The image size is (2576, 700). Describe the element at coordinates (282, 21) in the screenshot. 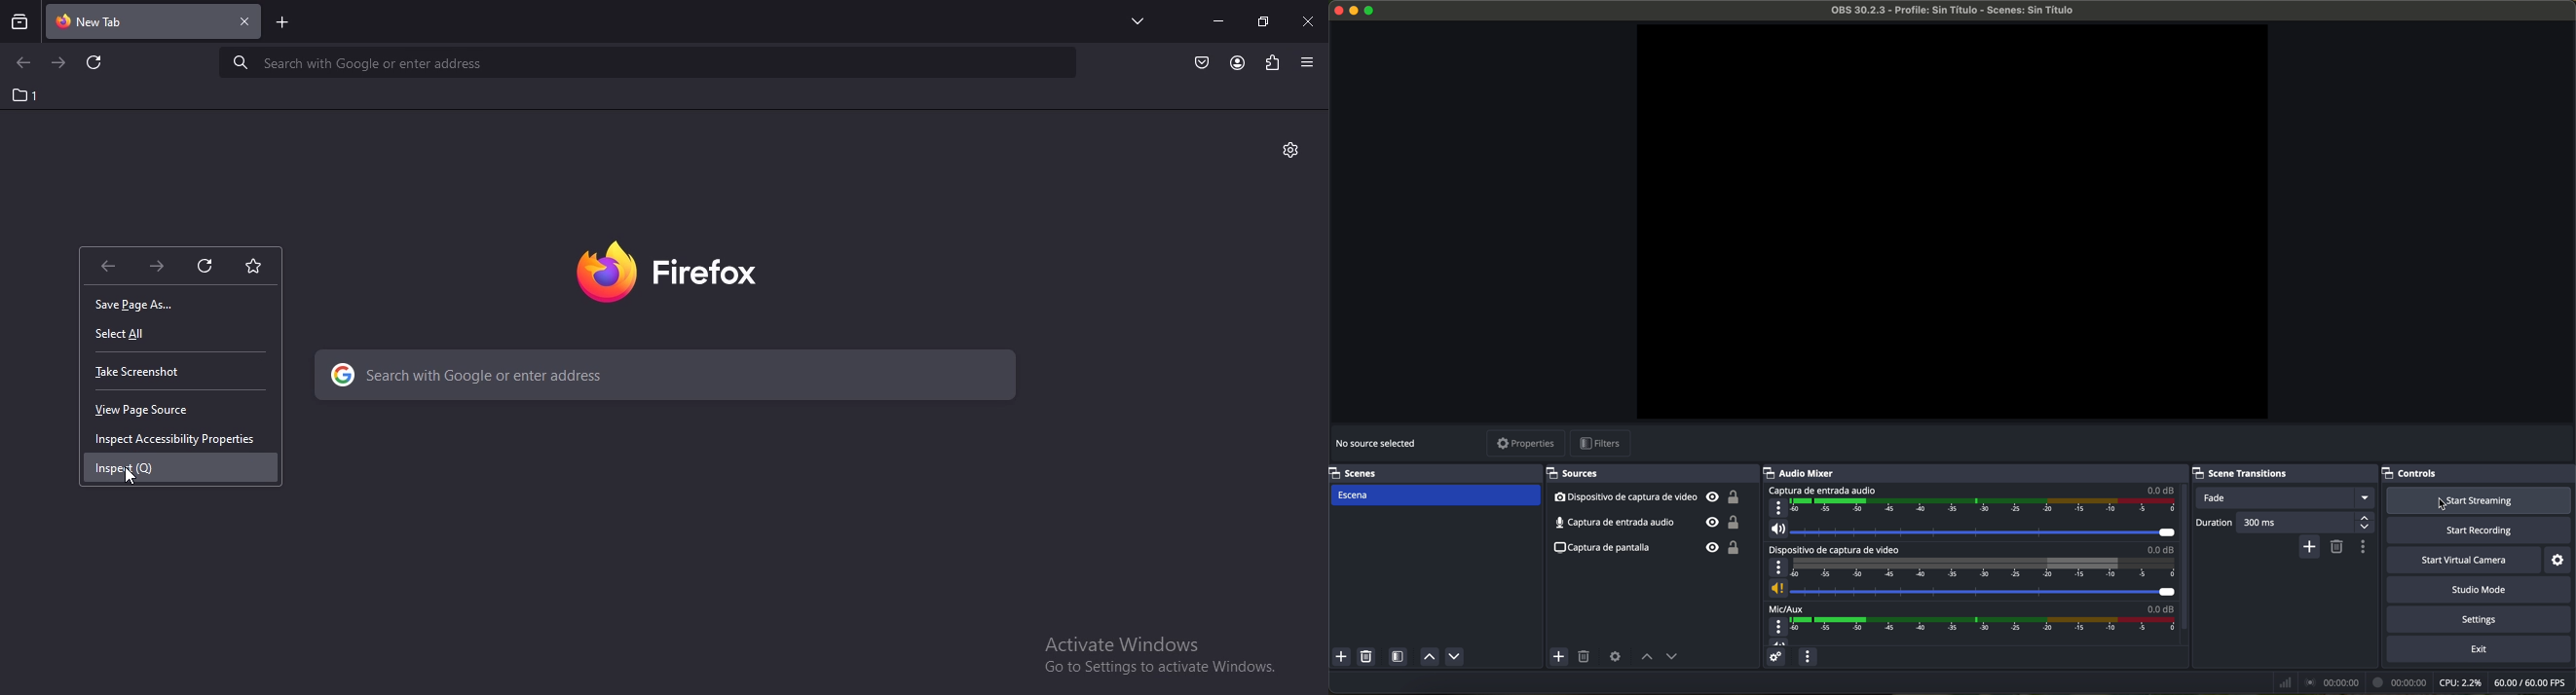

I see `new tab` at that location.